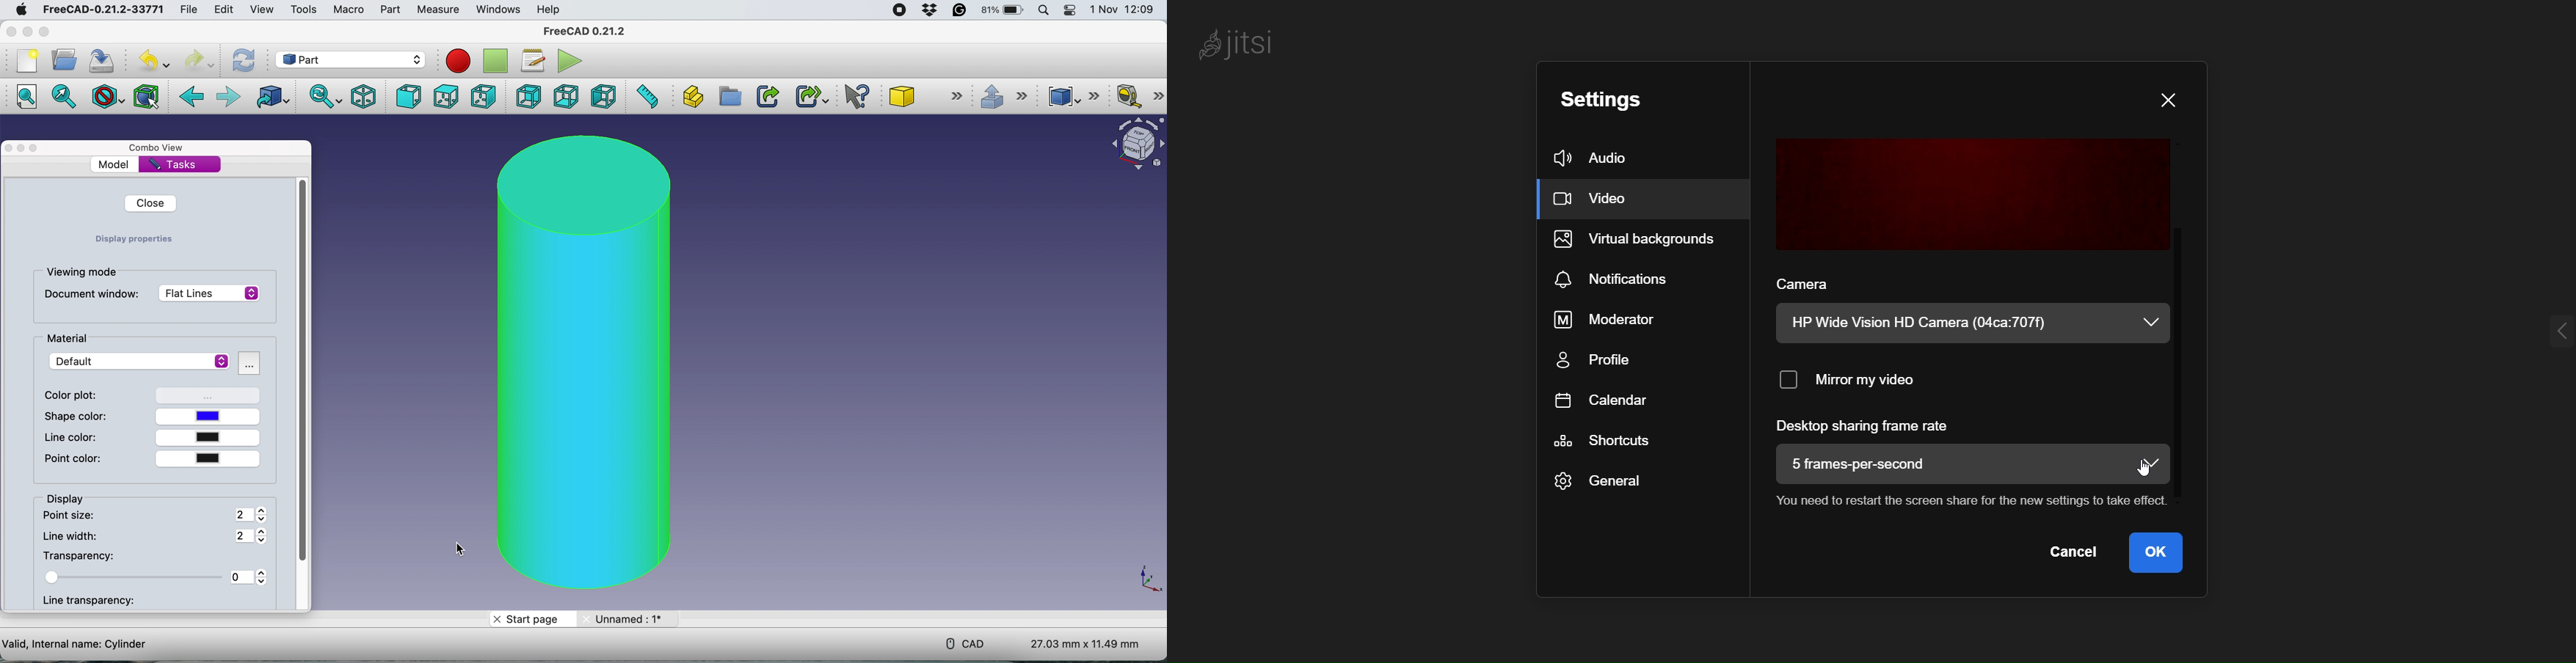 This screenshot has width=2576, height=672. I want to click on cylinder, so click(579, 363).